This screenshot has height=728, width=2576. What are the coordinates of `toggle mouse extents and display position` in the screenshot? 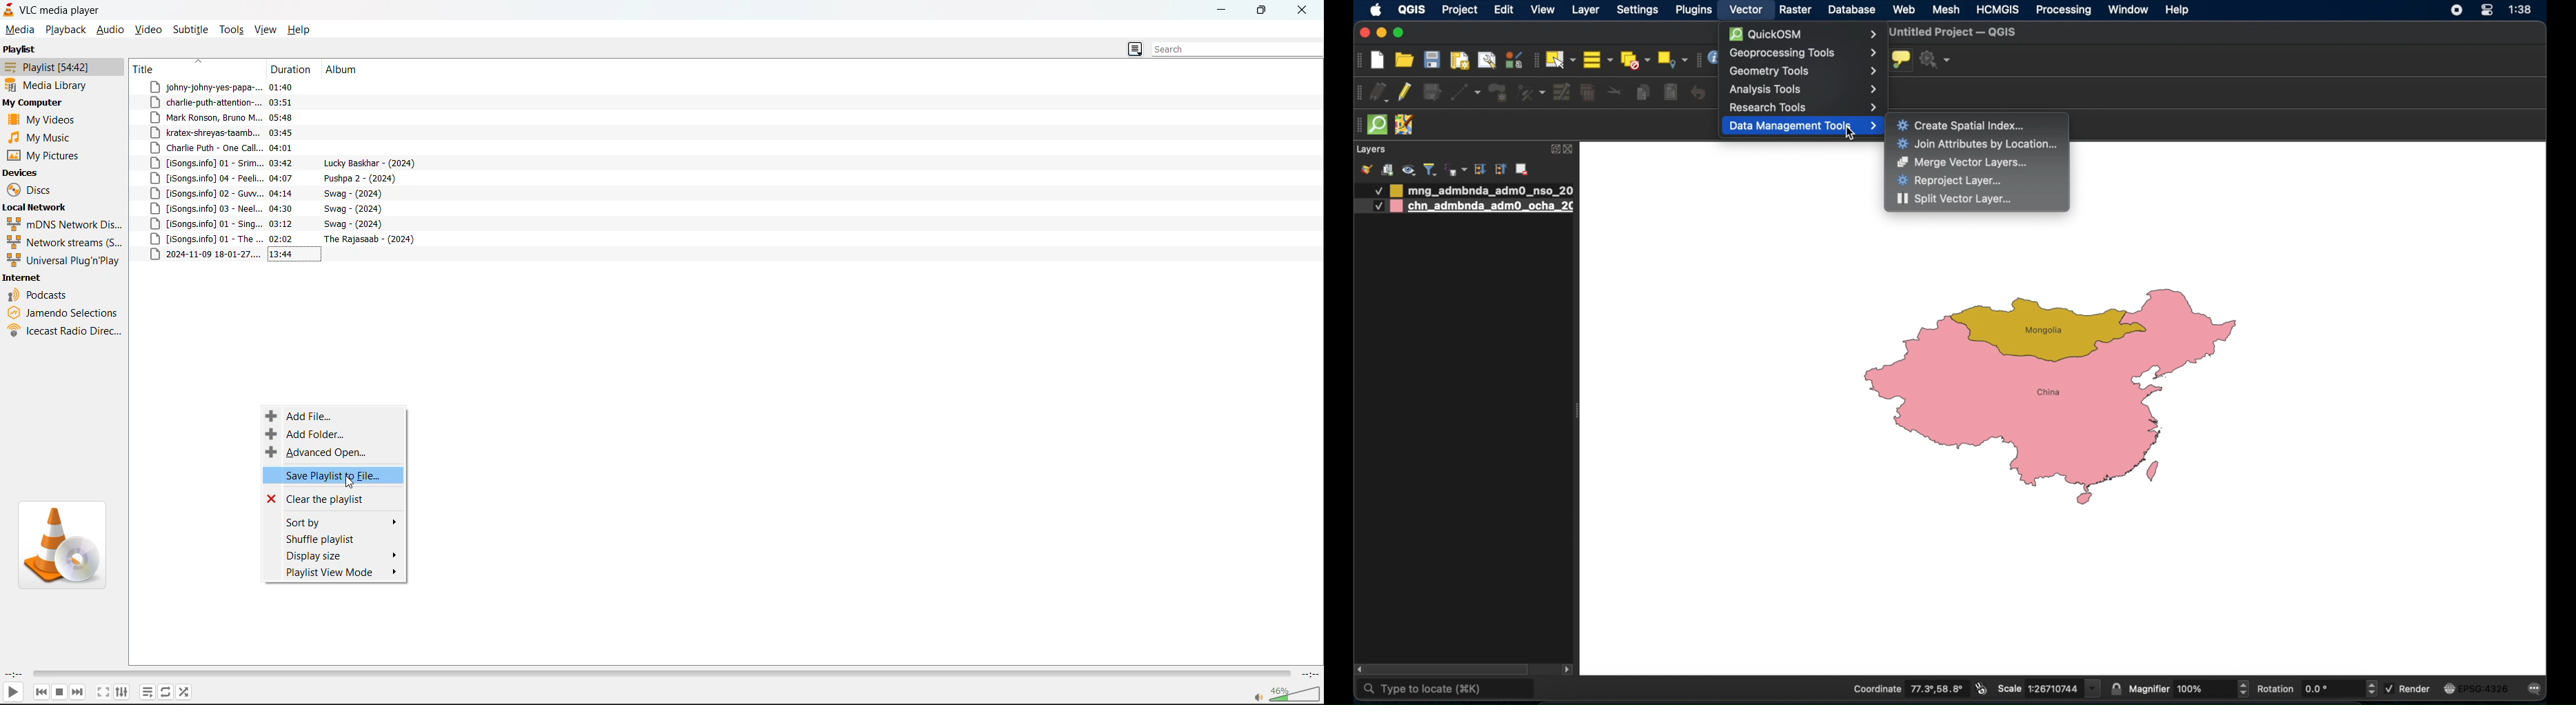 It's located at (1981, 689).